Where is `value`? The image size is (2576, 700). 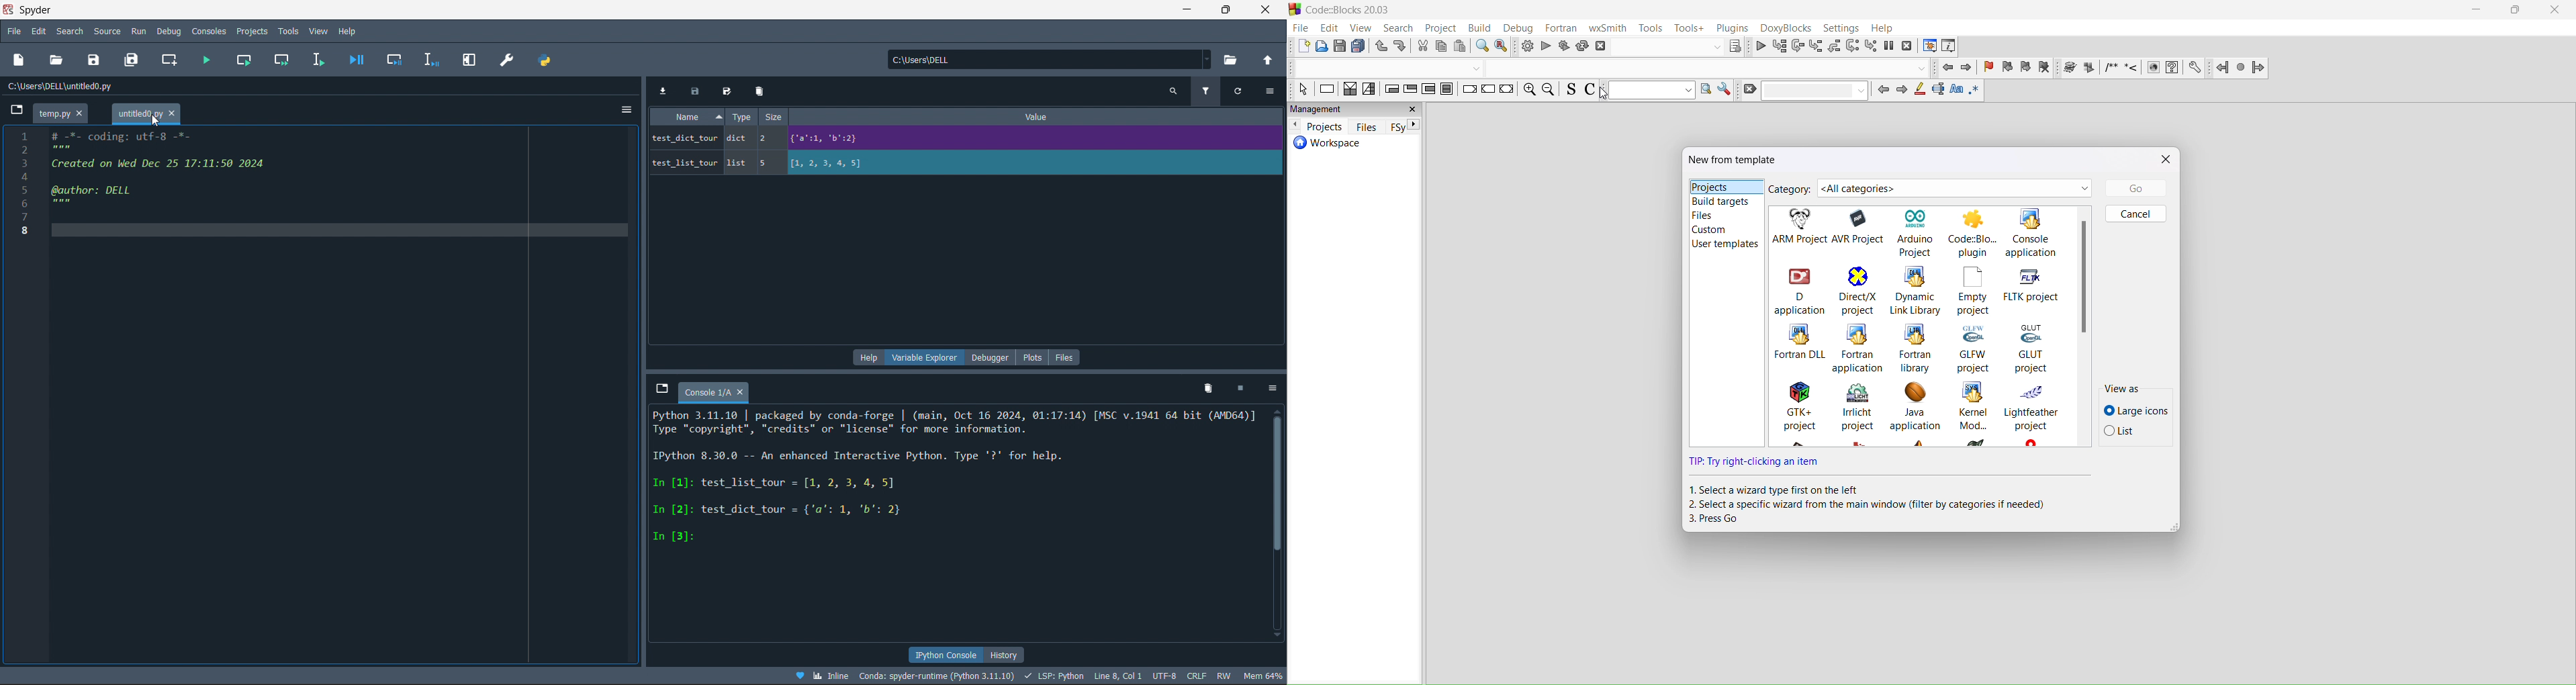
value is located at coordinates (1039, 115).